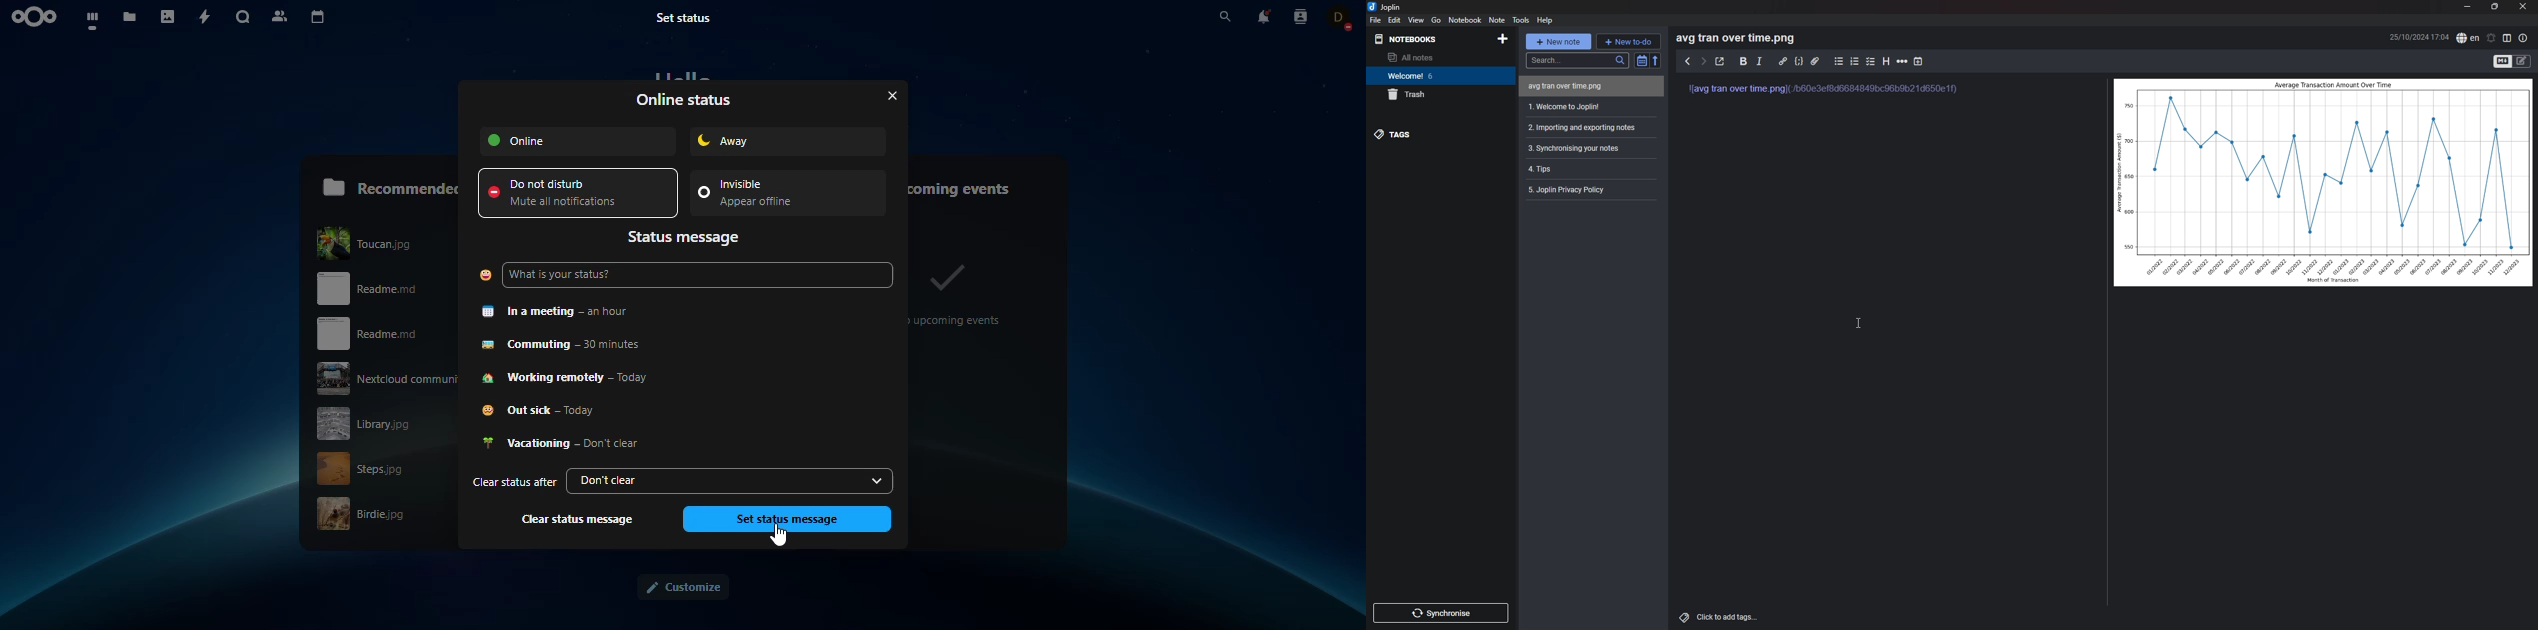  What do you see at coordinates (2503, 61) in the screenshot?
I see `toggle editors` at bounding box center [2503, 61].